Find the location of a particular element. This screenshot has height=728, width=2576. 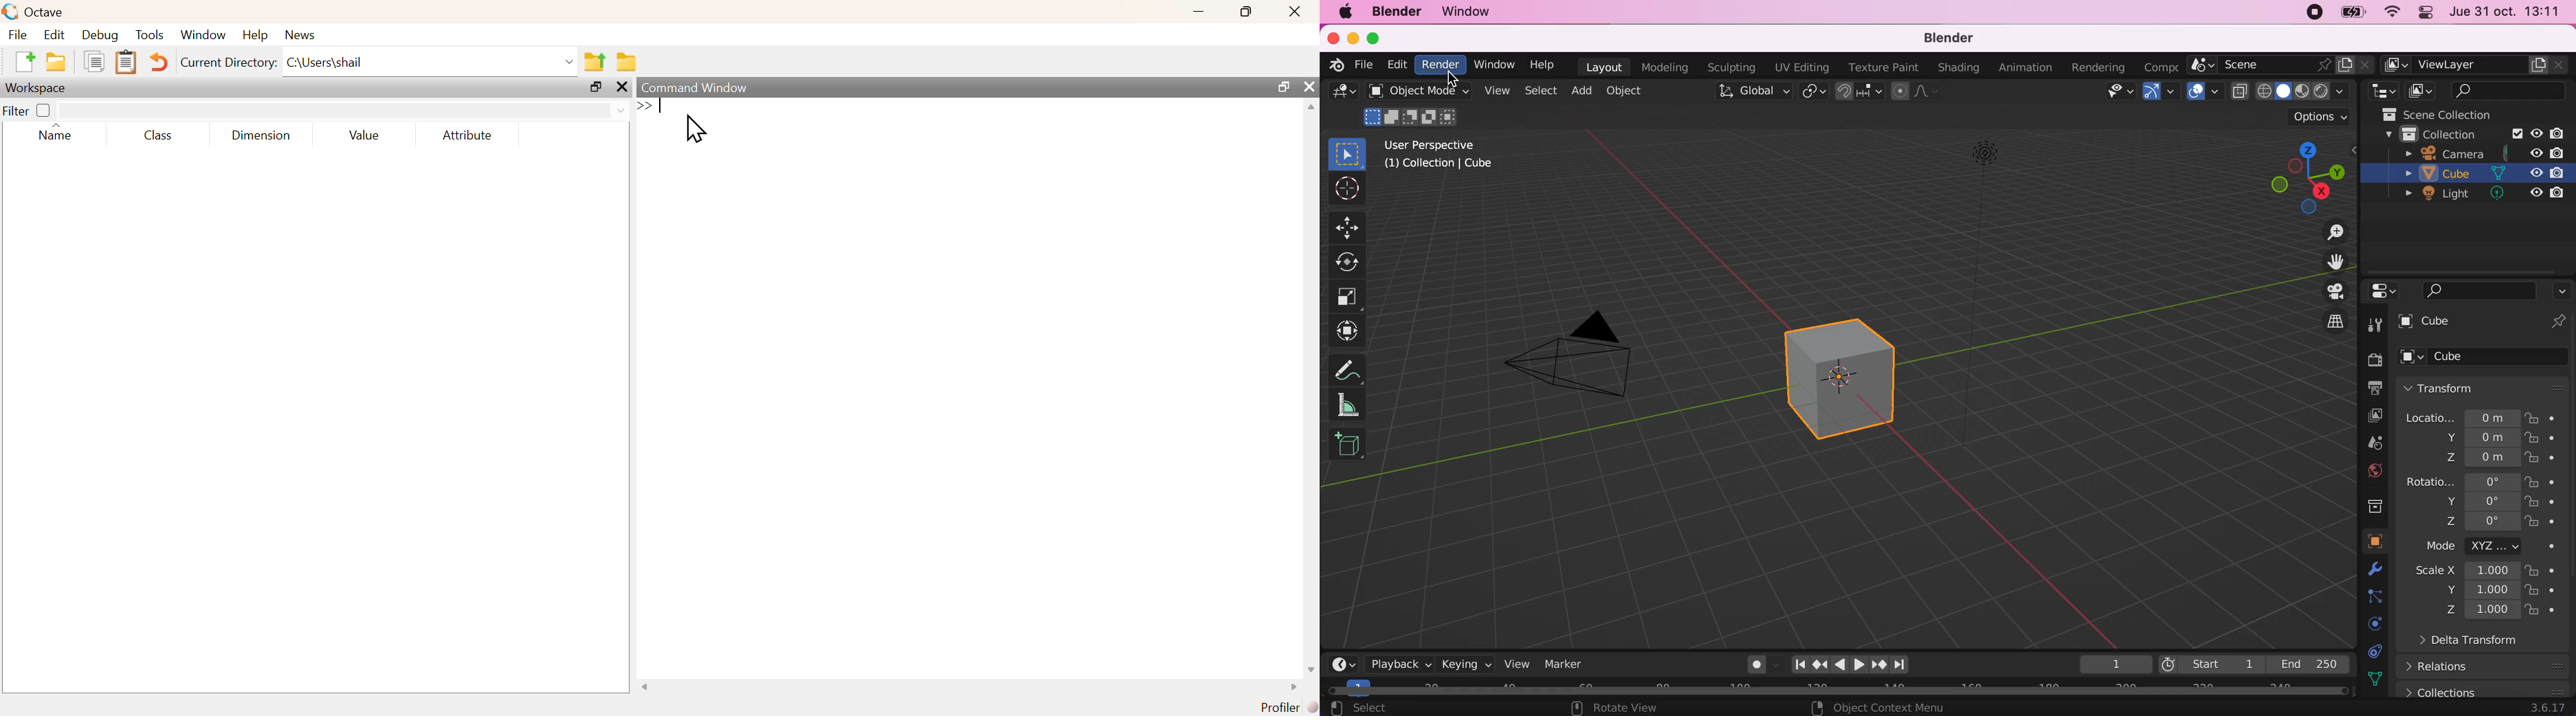

select box is located at coordinates (1348, 153).